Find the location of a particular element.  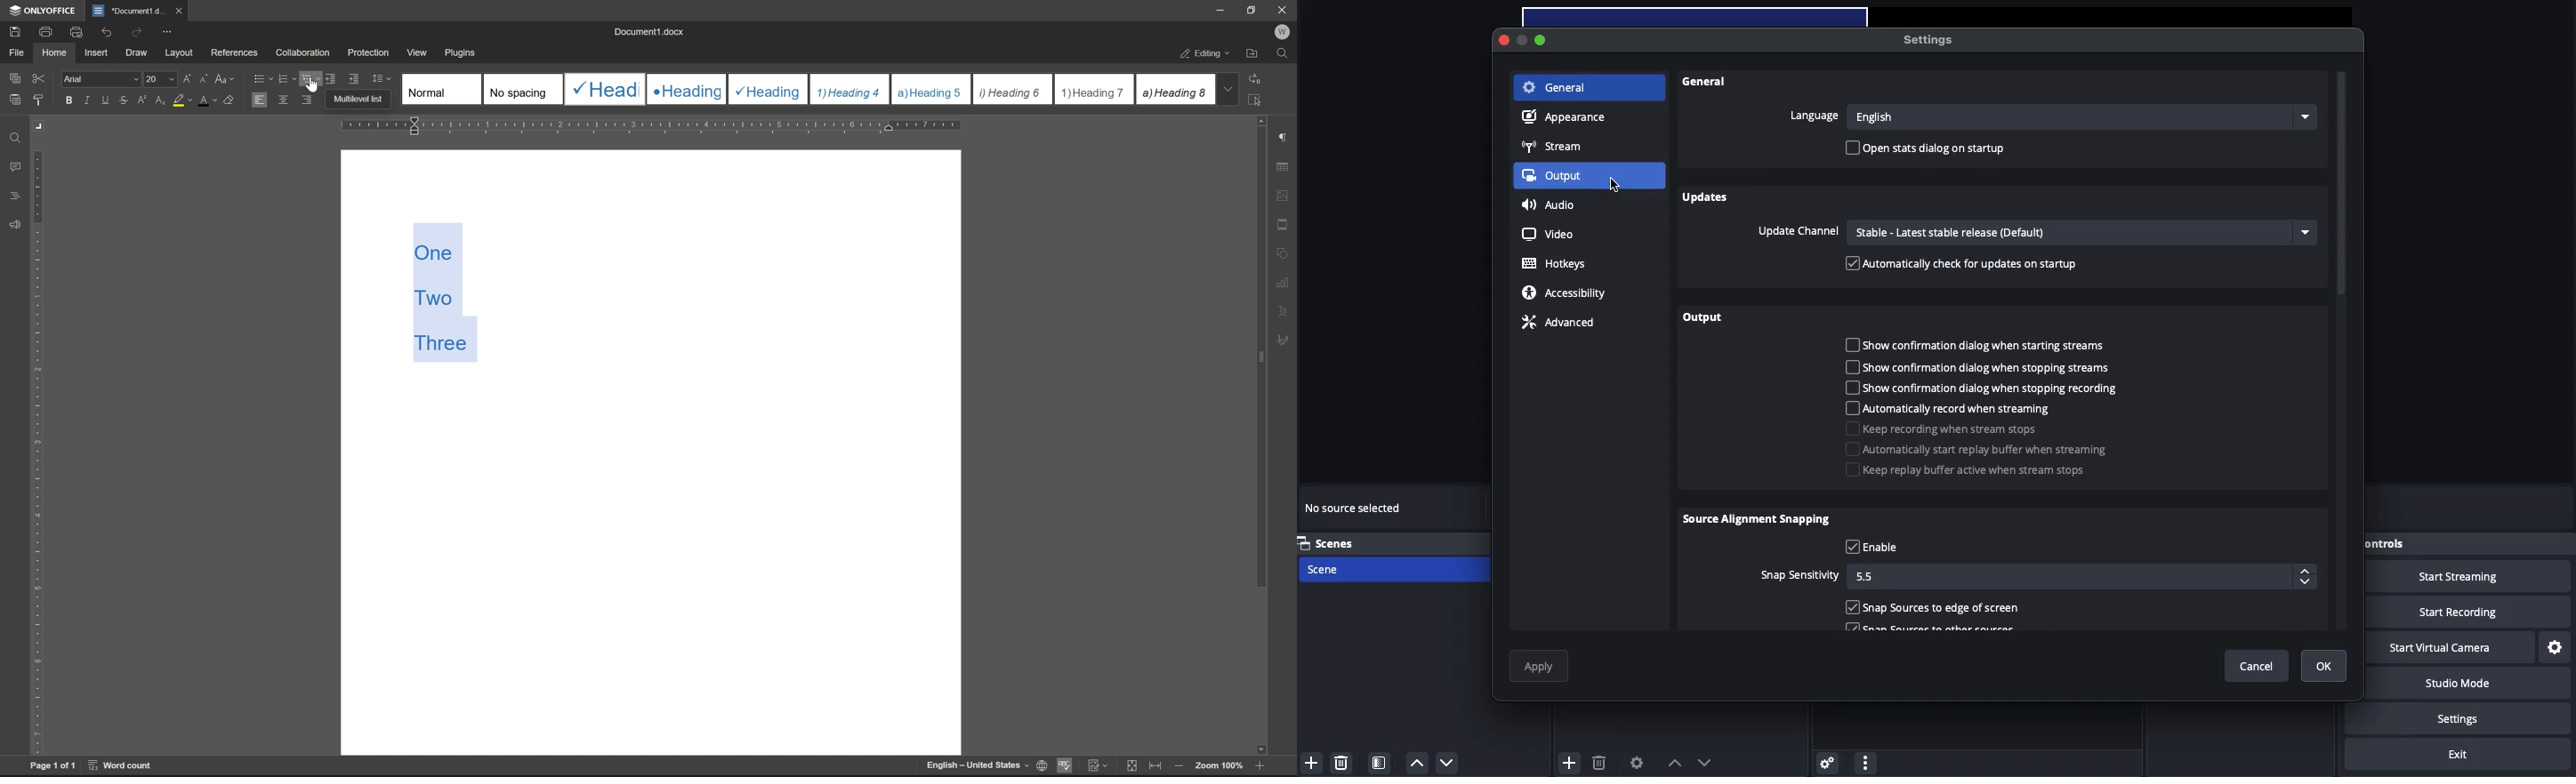

find is located at coordinates (16, 139).